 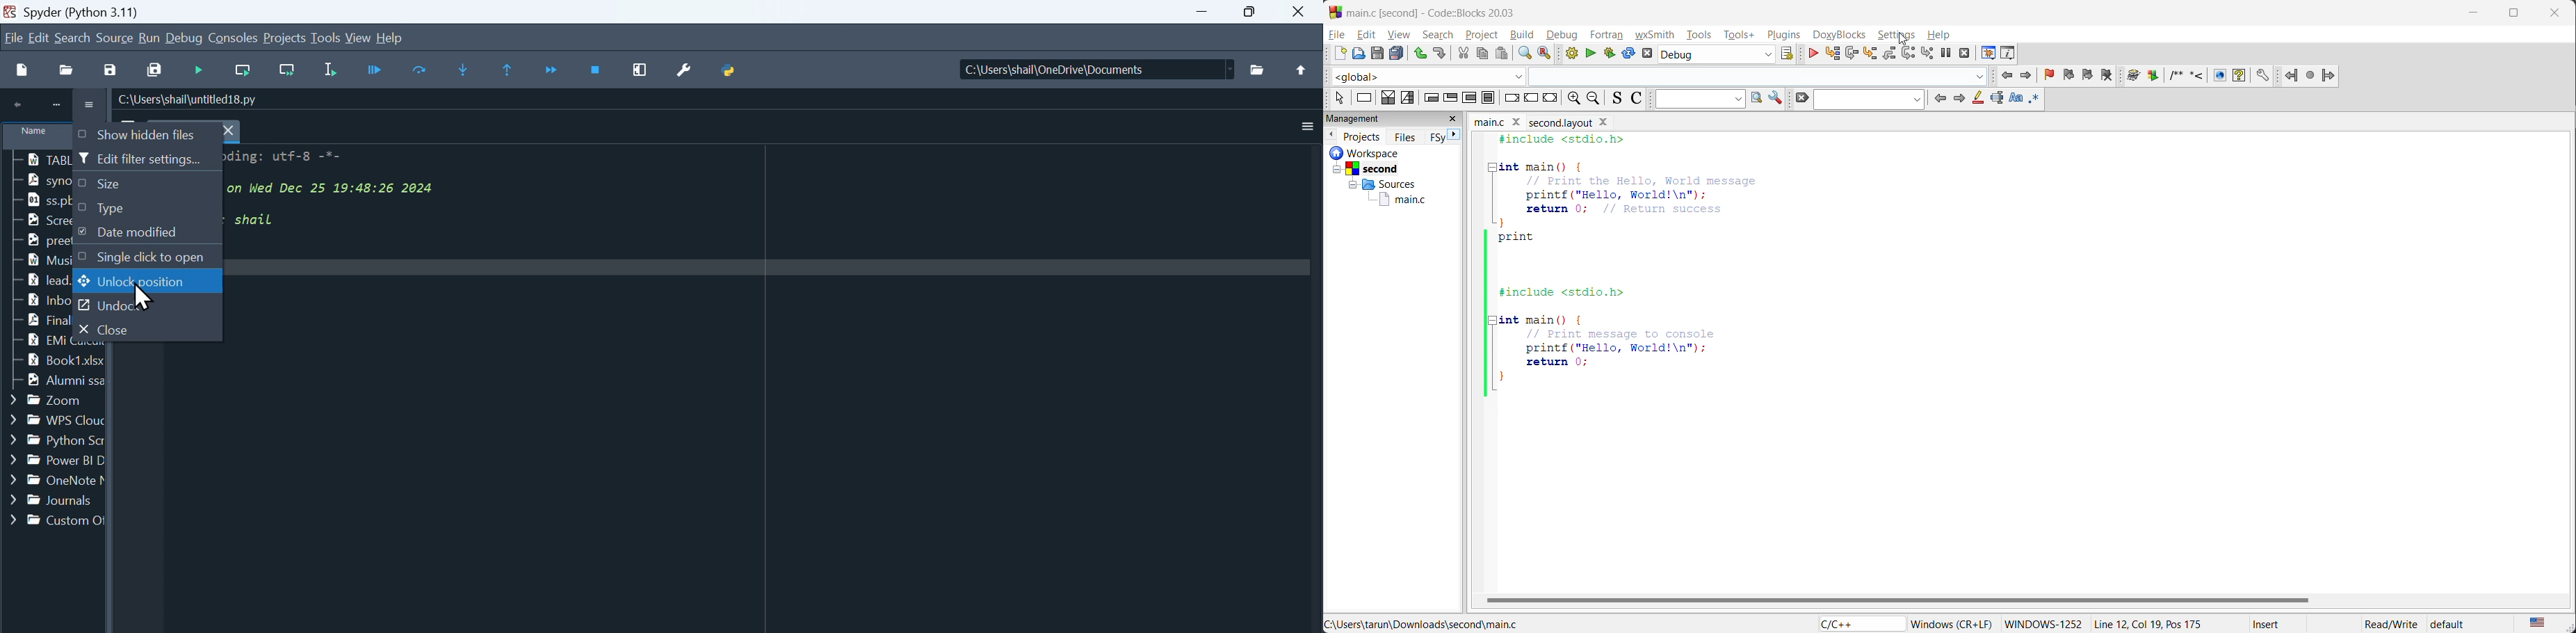 What do you see at coordinates (1436, 140) in the screenshot?
I see `FSy` at bounding box center [1436, 140].